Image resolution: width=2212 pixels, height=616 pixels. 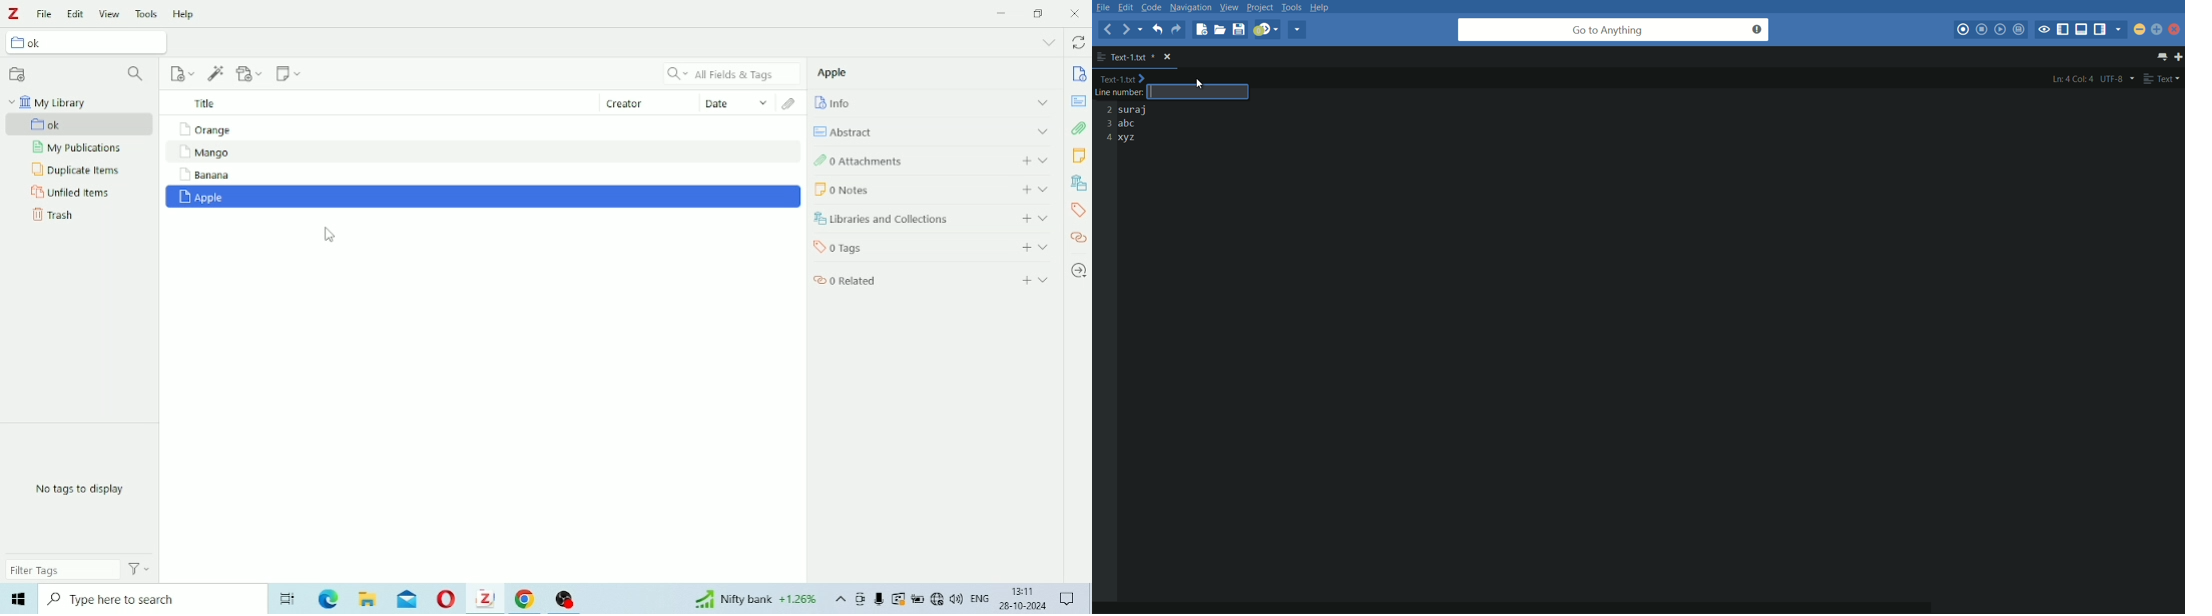 What do you see at coordinates (480, 177) in the screenshot?
I see `Banana` at bounding box center [480, 177].